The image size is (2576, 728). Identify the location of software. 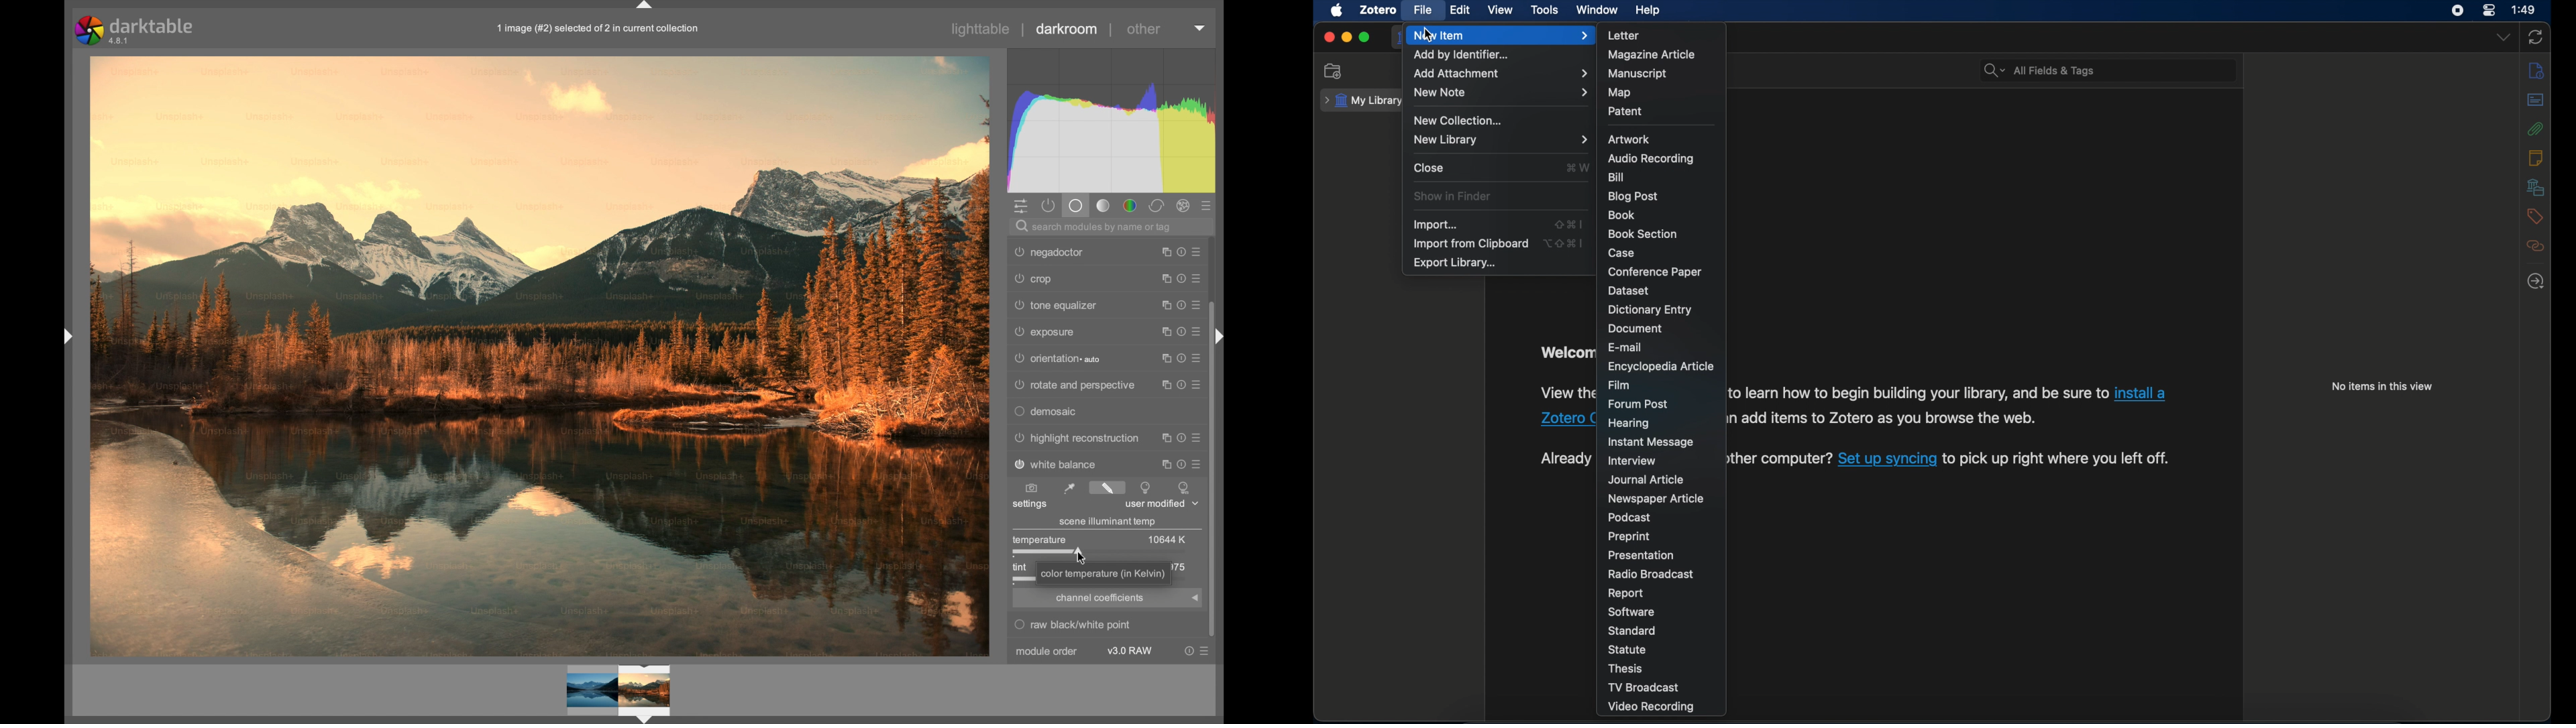
(1631, 611).